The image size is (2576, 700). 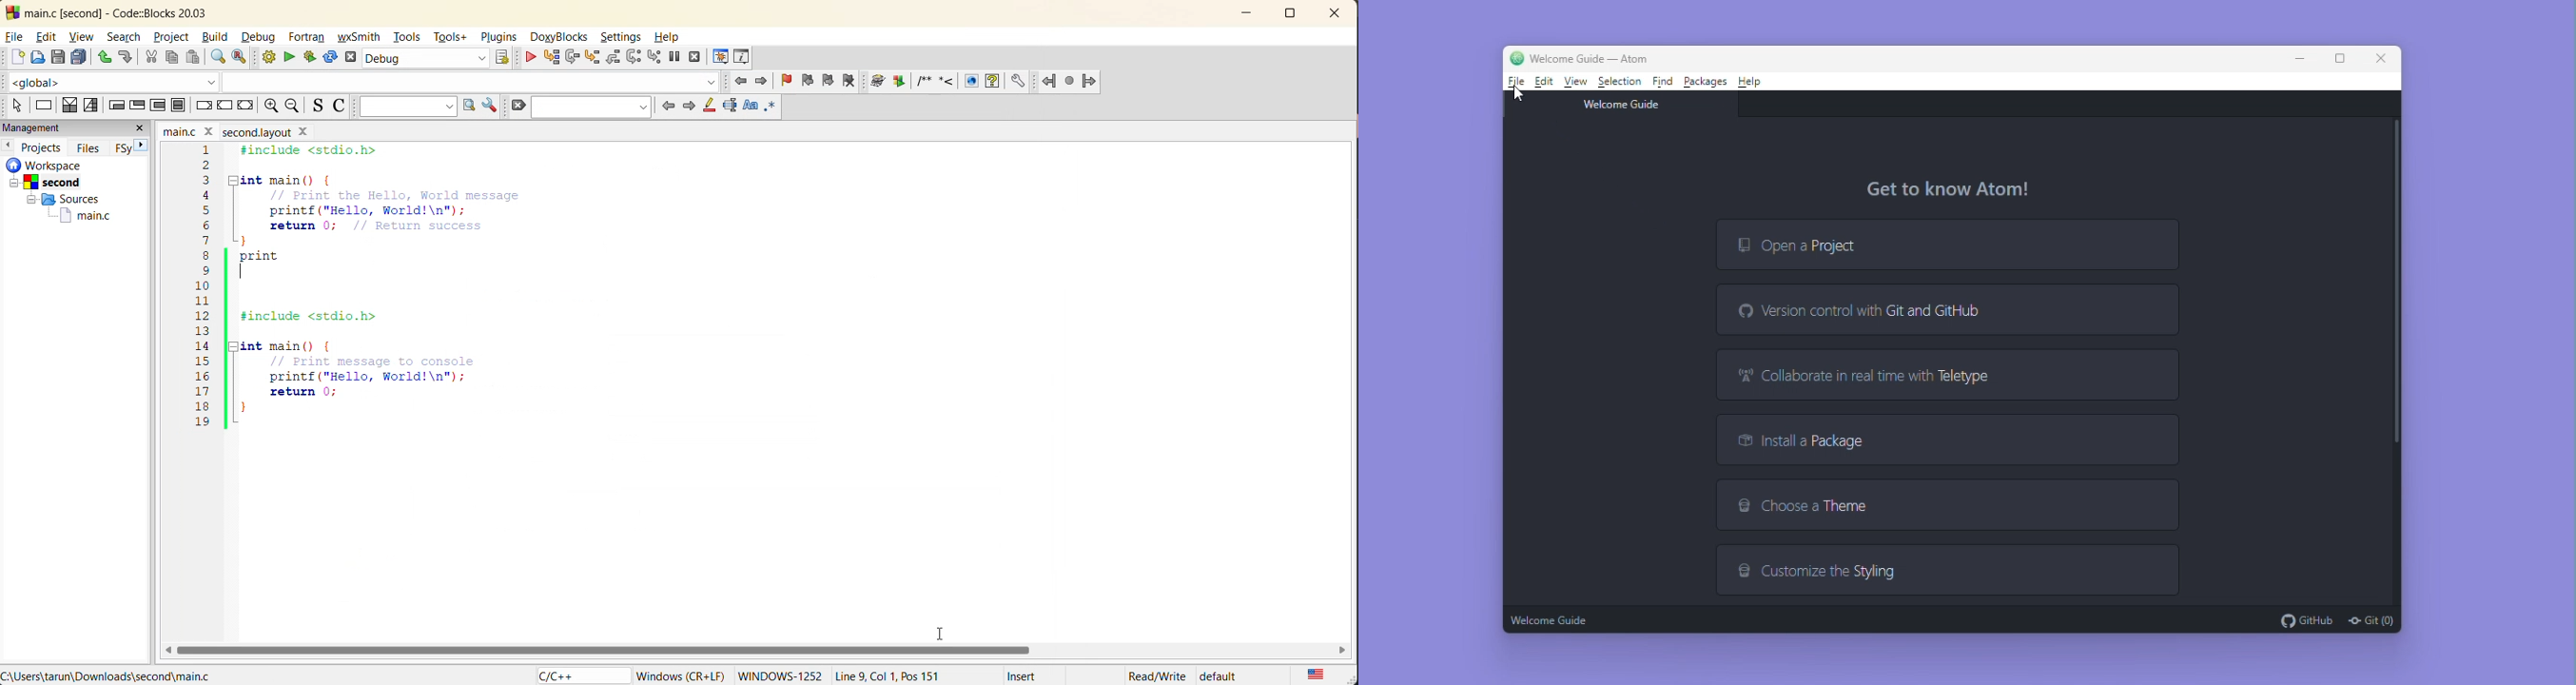 I want to click on management, so click(x=63, y=127).